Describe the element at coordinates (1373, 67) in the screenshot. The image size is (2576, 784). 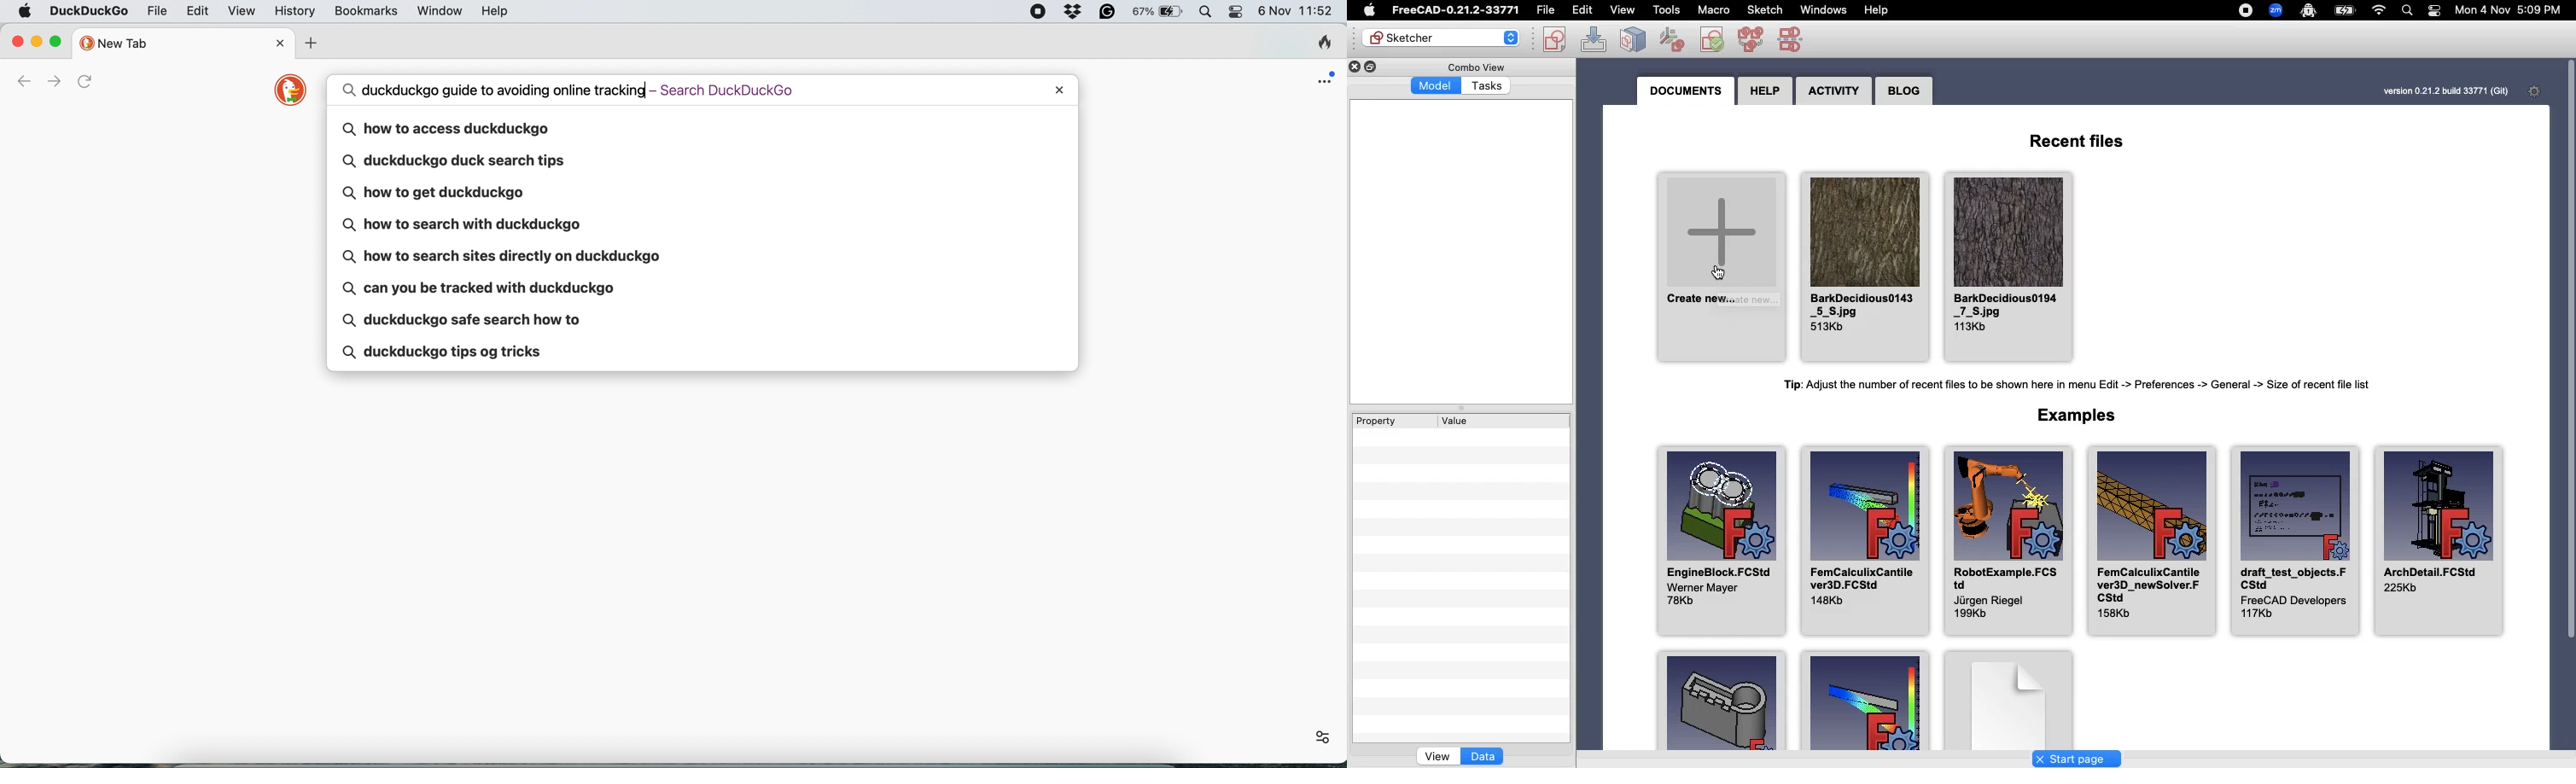
I see `Copy` at that location.